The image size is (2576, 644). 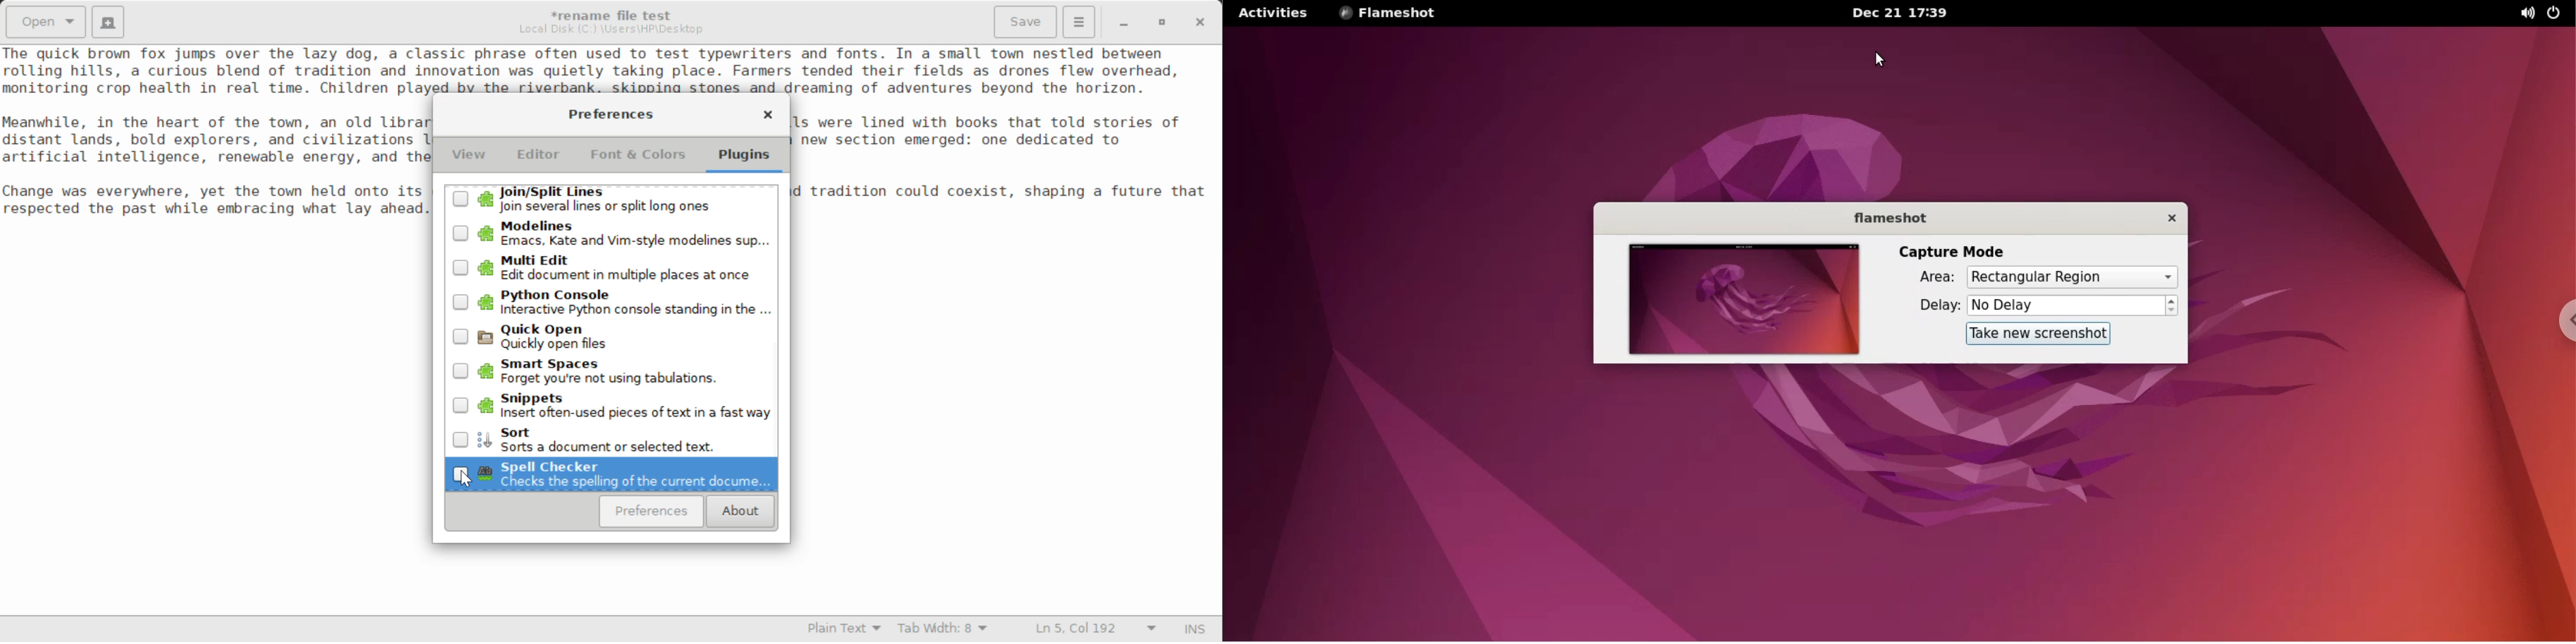 I want to click on Preferences, so click(x=652, y=511).